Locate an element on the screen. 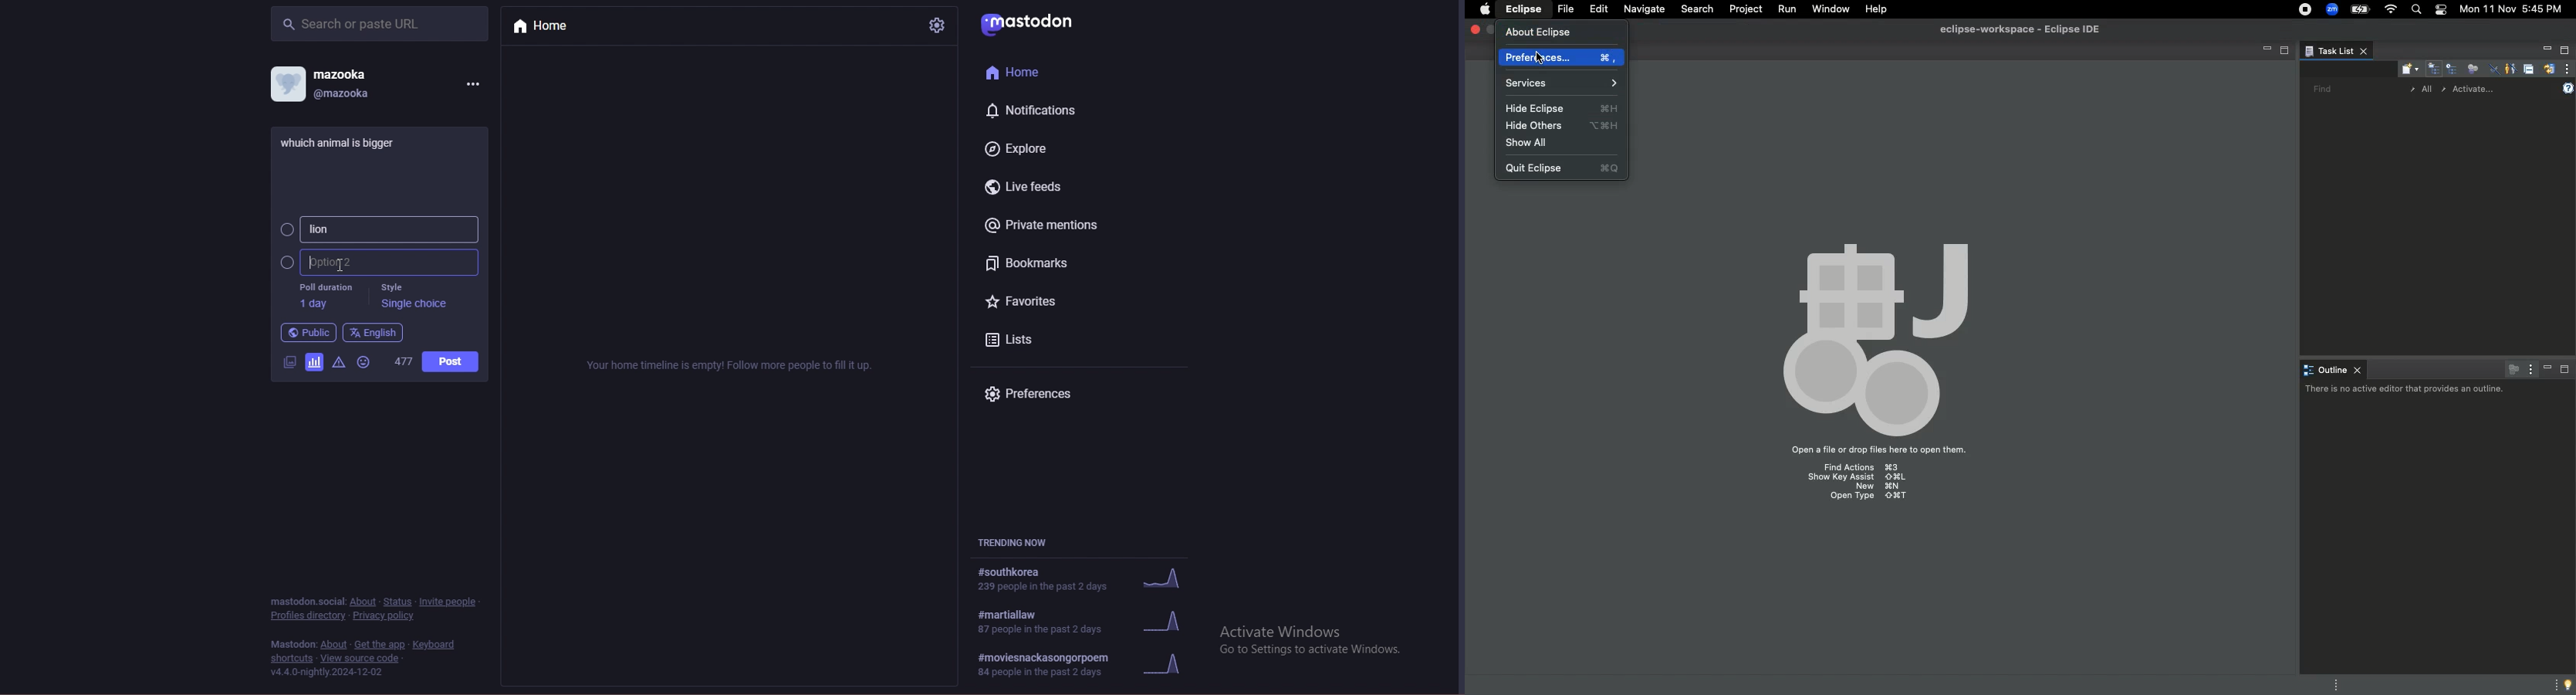 This screenshot has width=2576, height=700. lists is located at coordinates (1038, 339).